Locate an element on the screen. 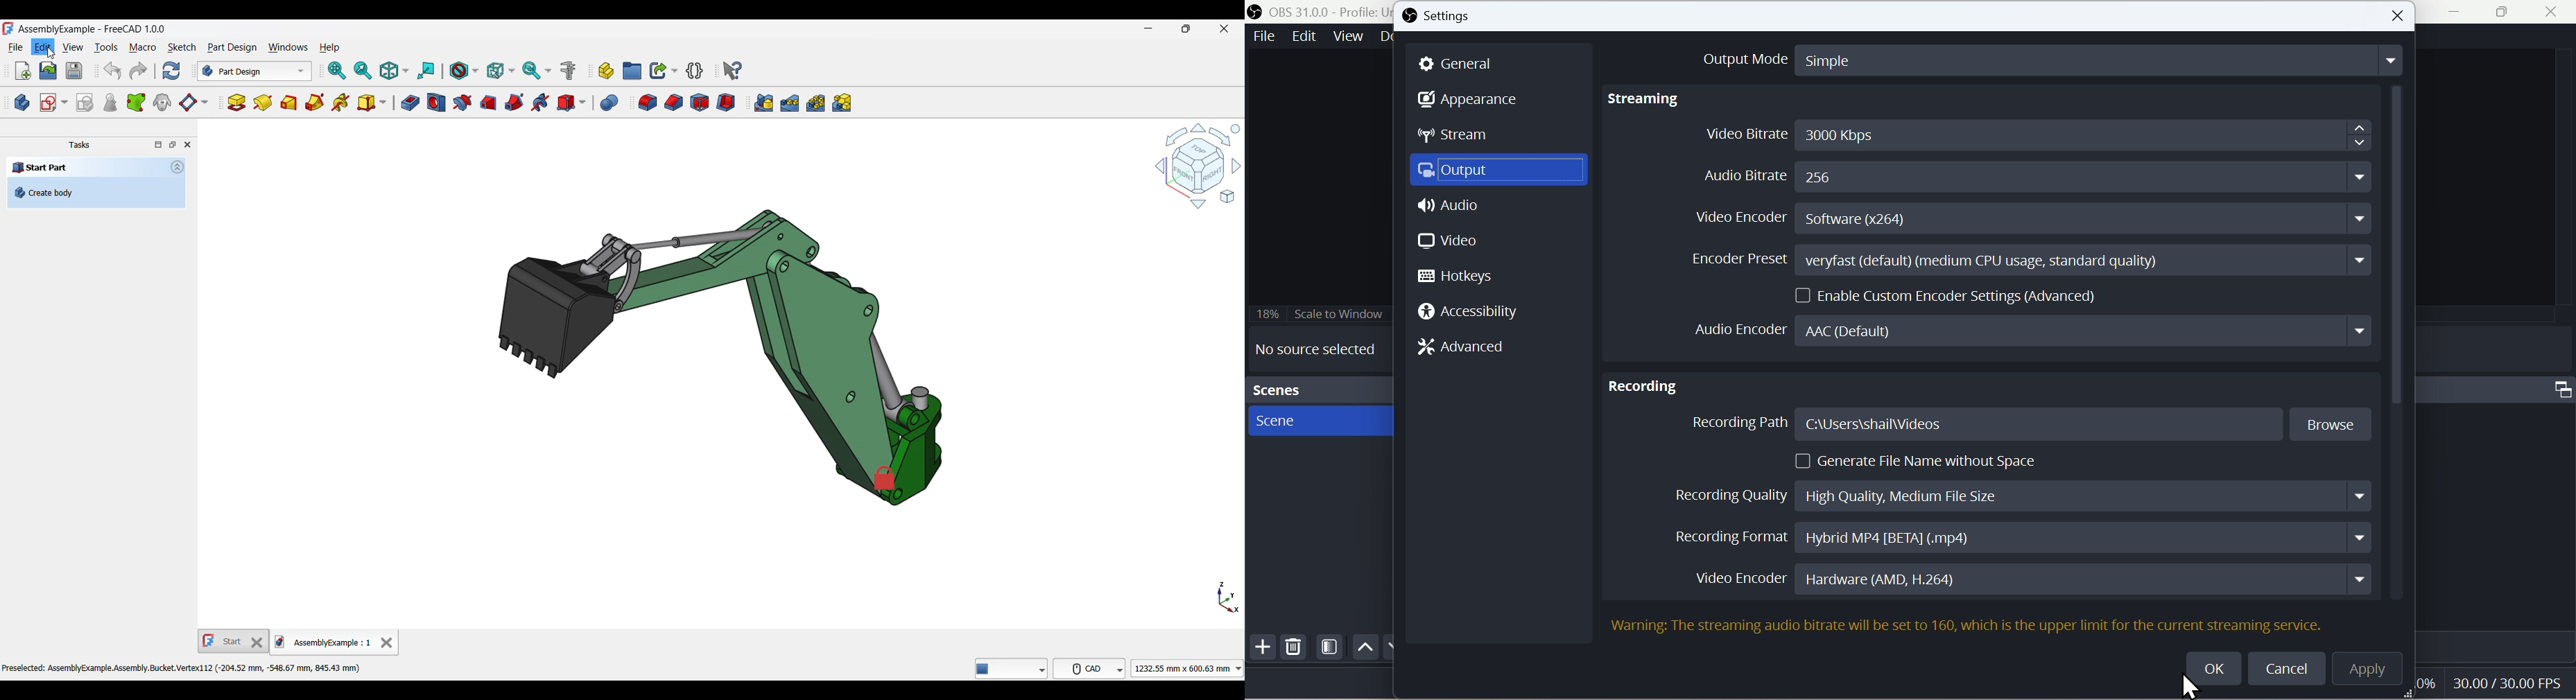   is located at coordinates (2399, 16).